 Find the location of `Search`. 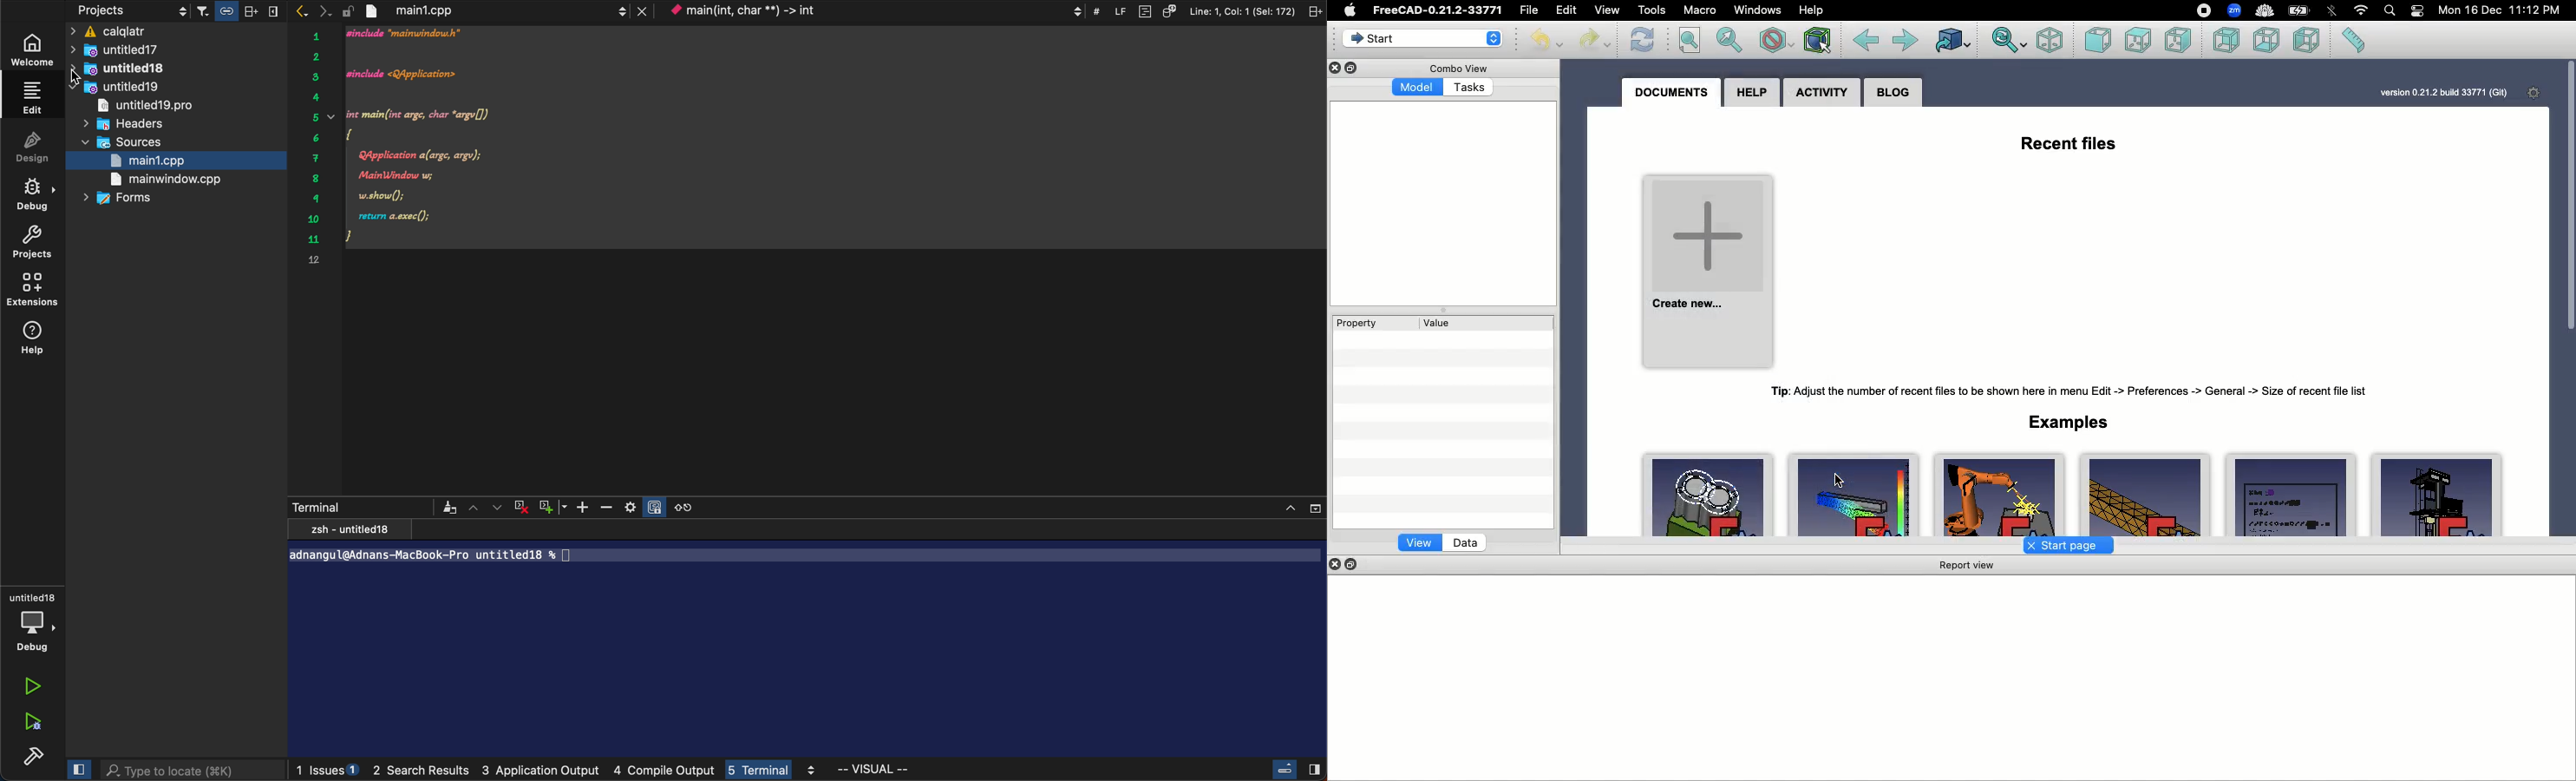

Search is located at coordinates (2390, 10).